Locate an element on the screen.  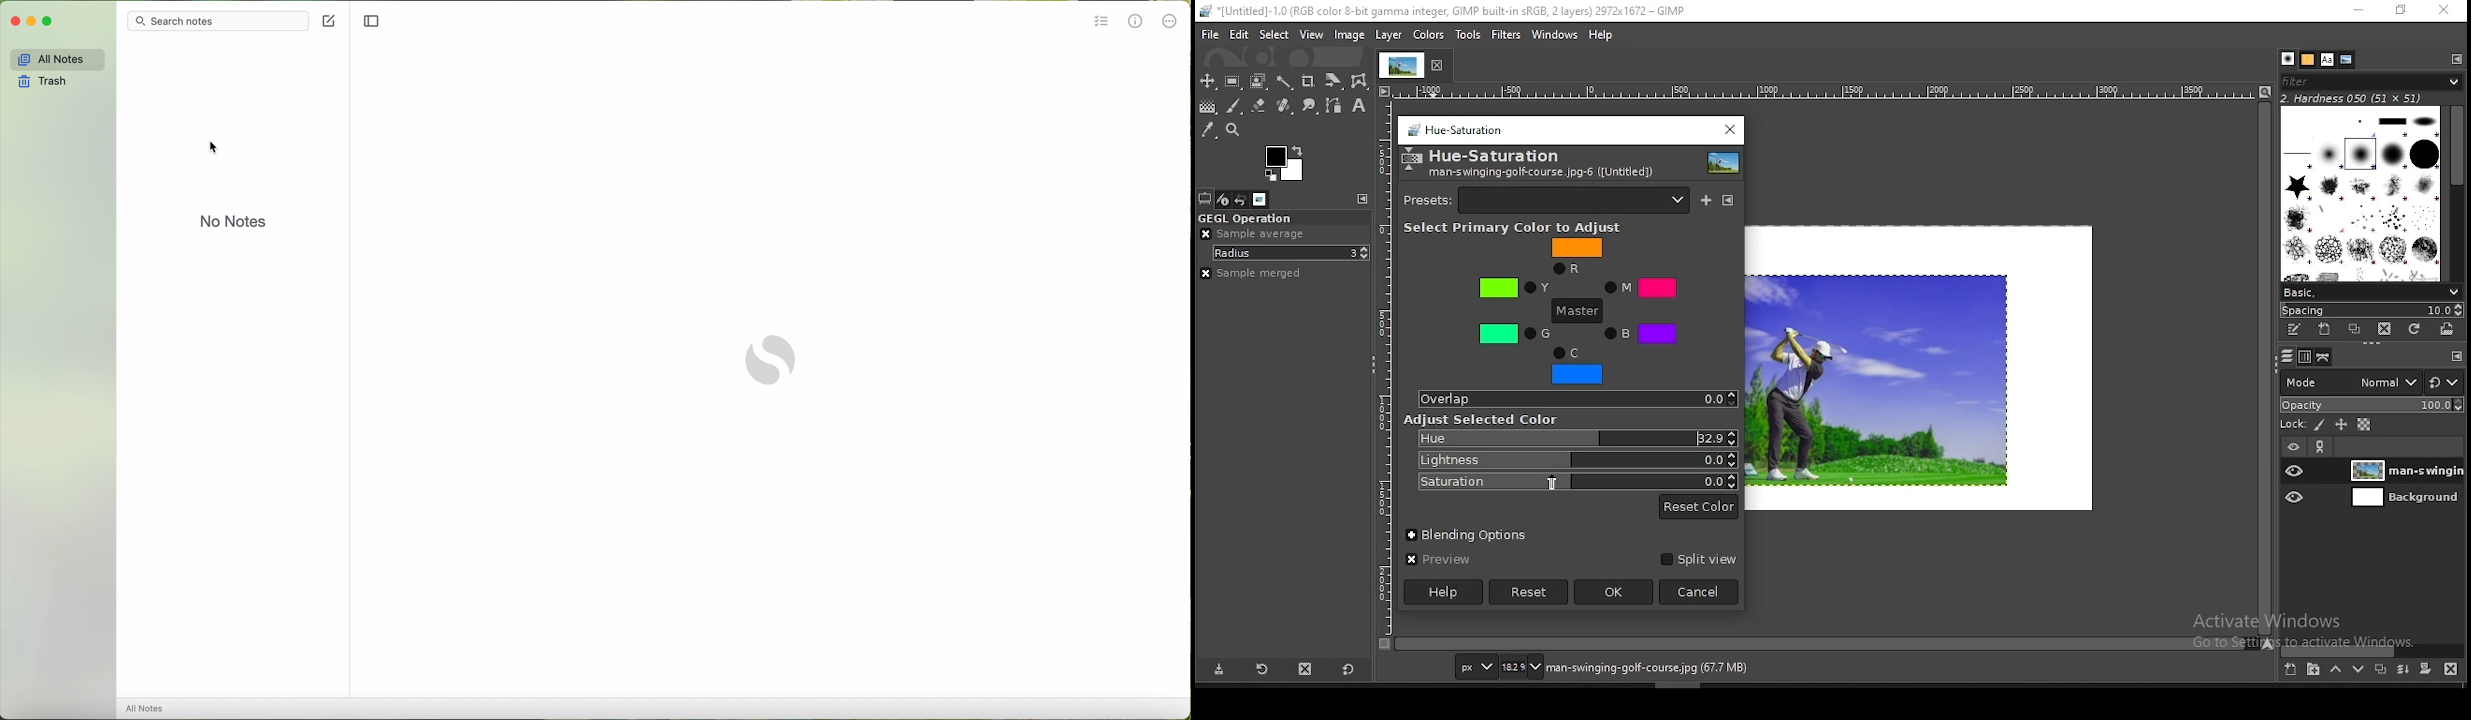
zoom tool is located at coordinates (1234, 131).